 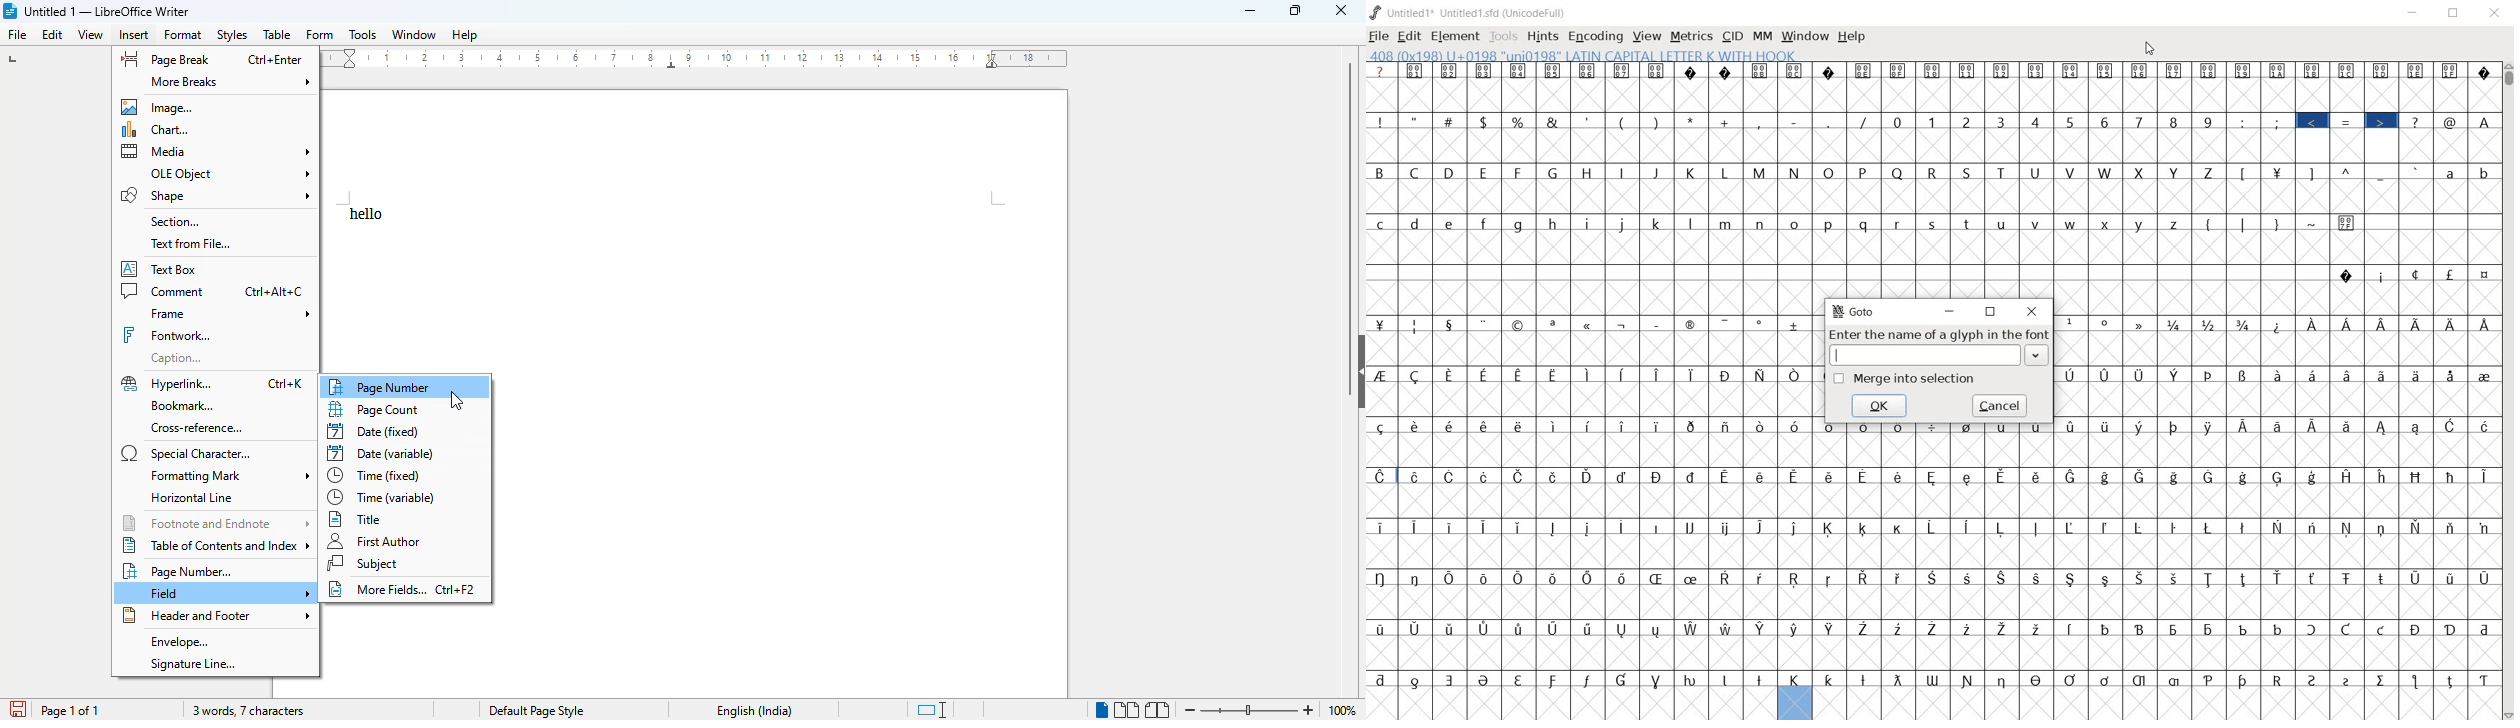 I want to click on show, so click(x=1357, y=371).